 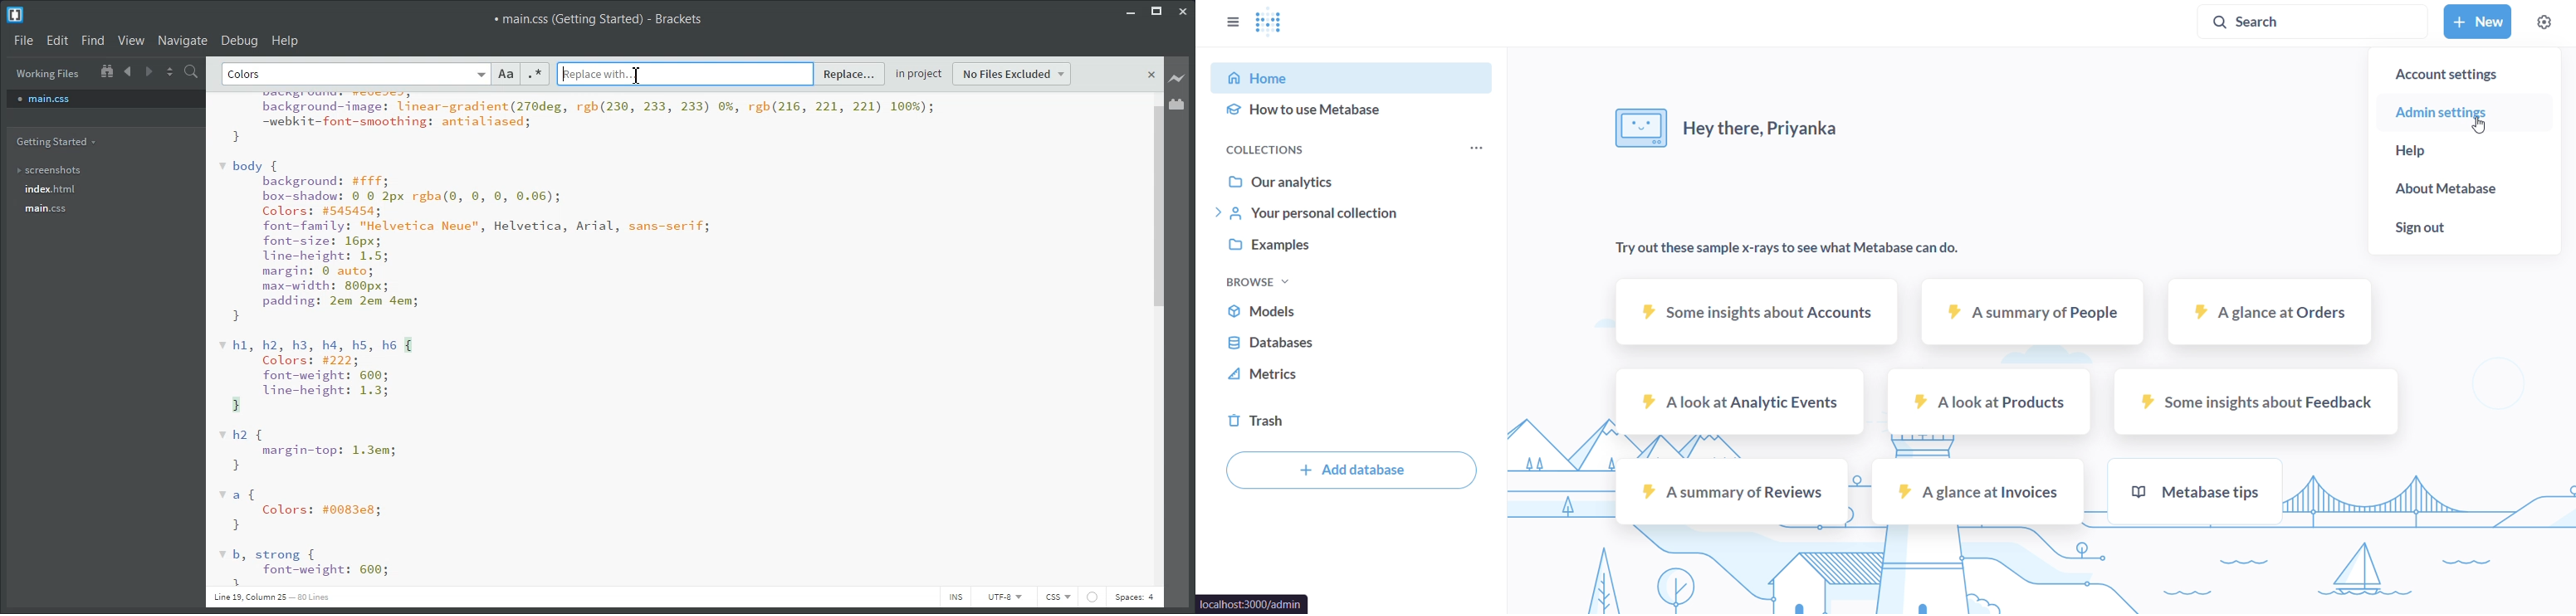 I want to click on Live Preview, so click(x=1177, y=79).